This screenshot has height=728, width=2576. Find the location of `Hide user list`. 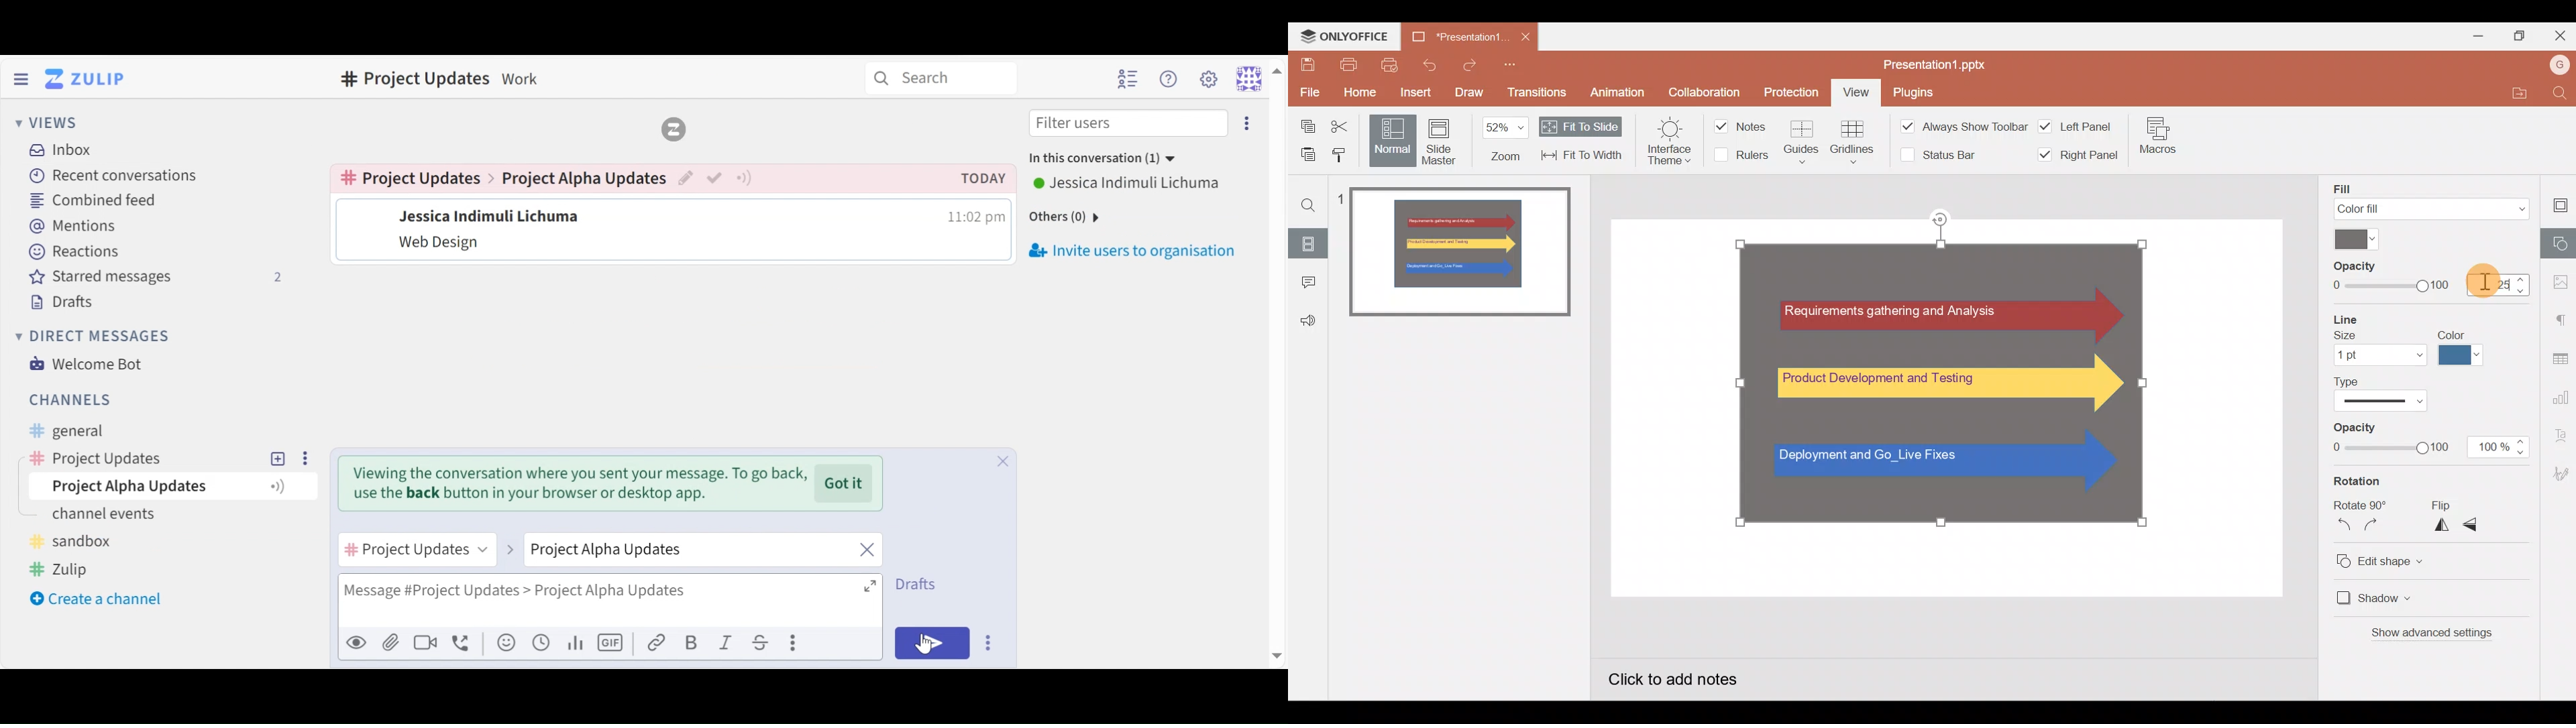

Hide user list is located at coordinates (1128, 78).